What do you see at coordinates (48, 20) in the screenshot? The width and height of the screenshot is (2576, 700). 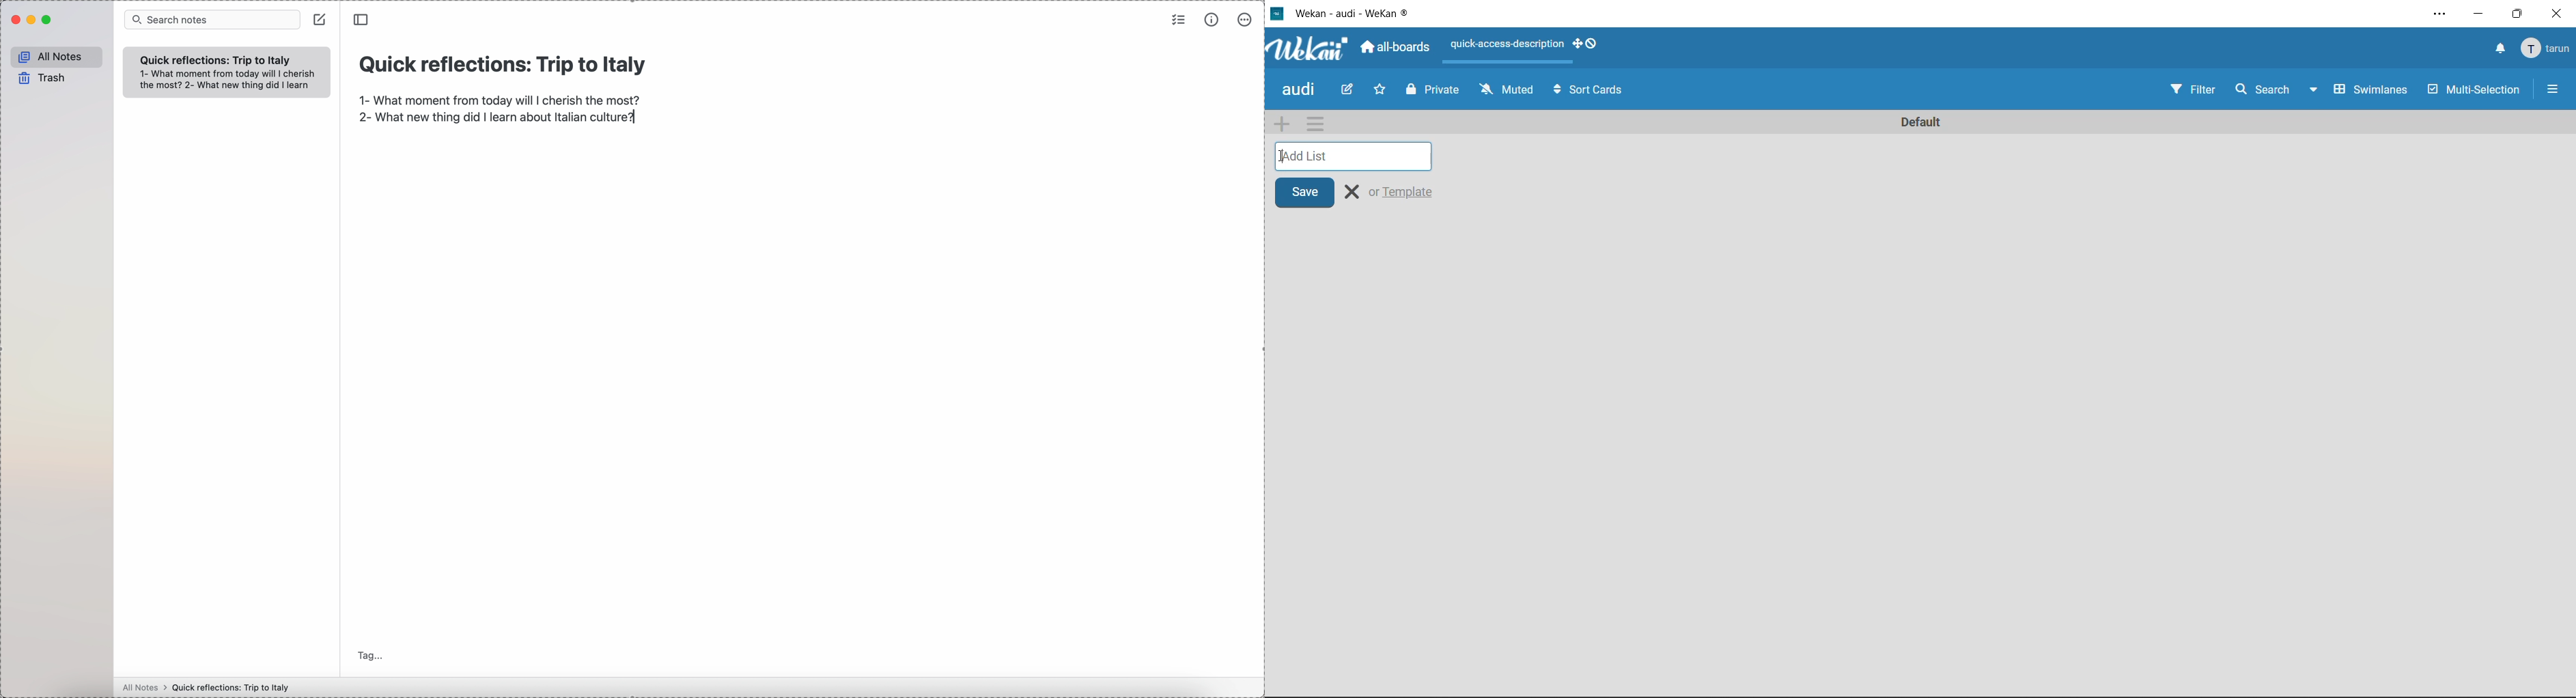 I see `maximize` at bounding box center [48, 20].